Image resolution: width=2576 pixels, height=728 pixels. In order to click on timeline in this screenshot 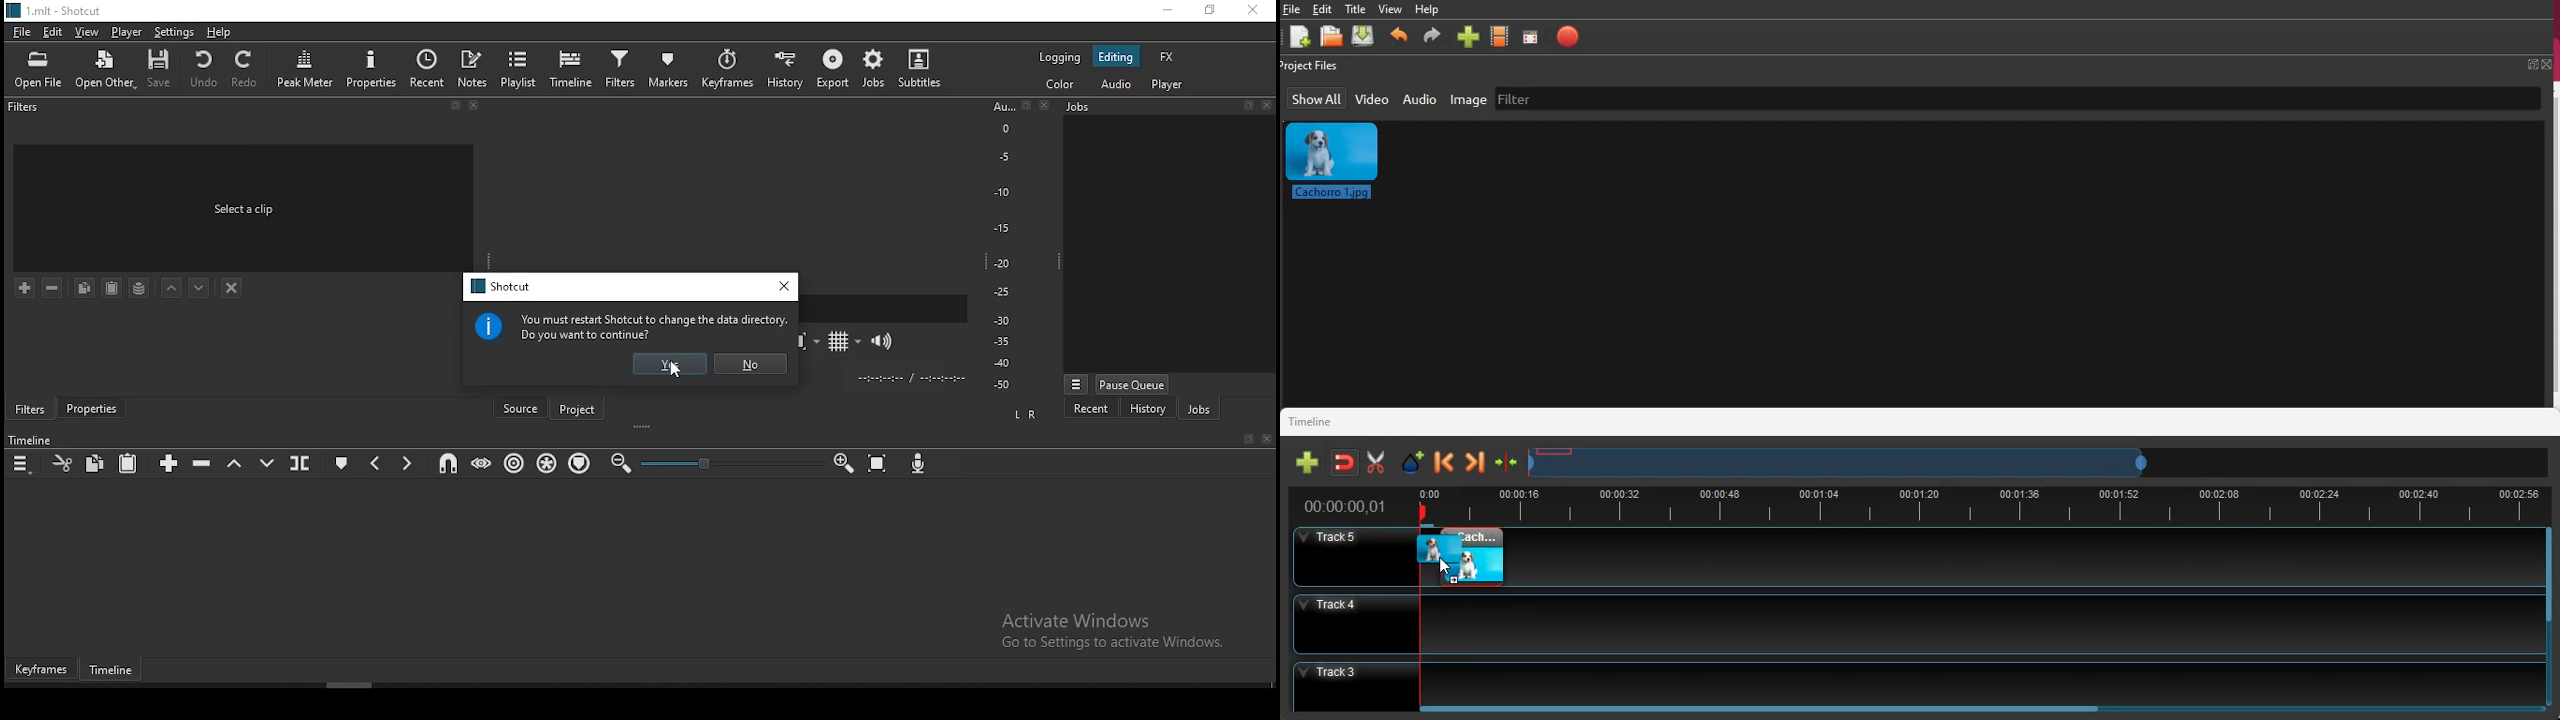, I will do `click(116, 672)`.